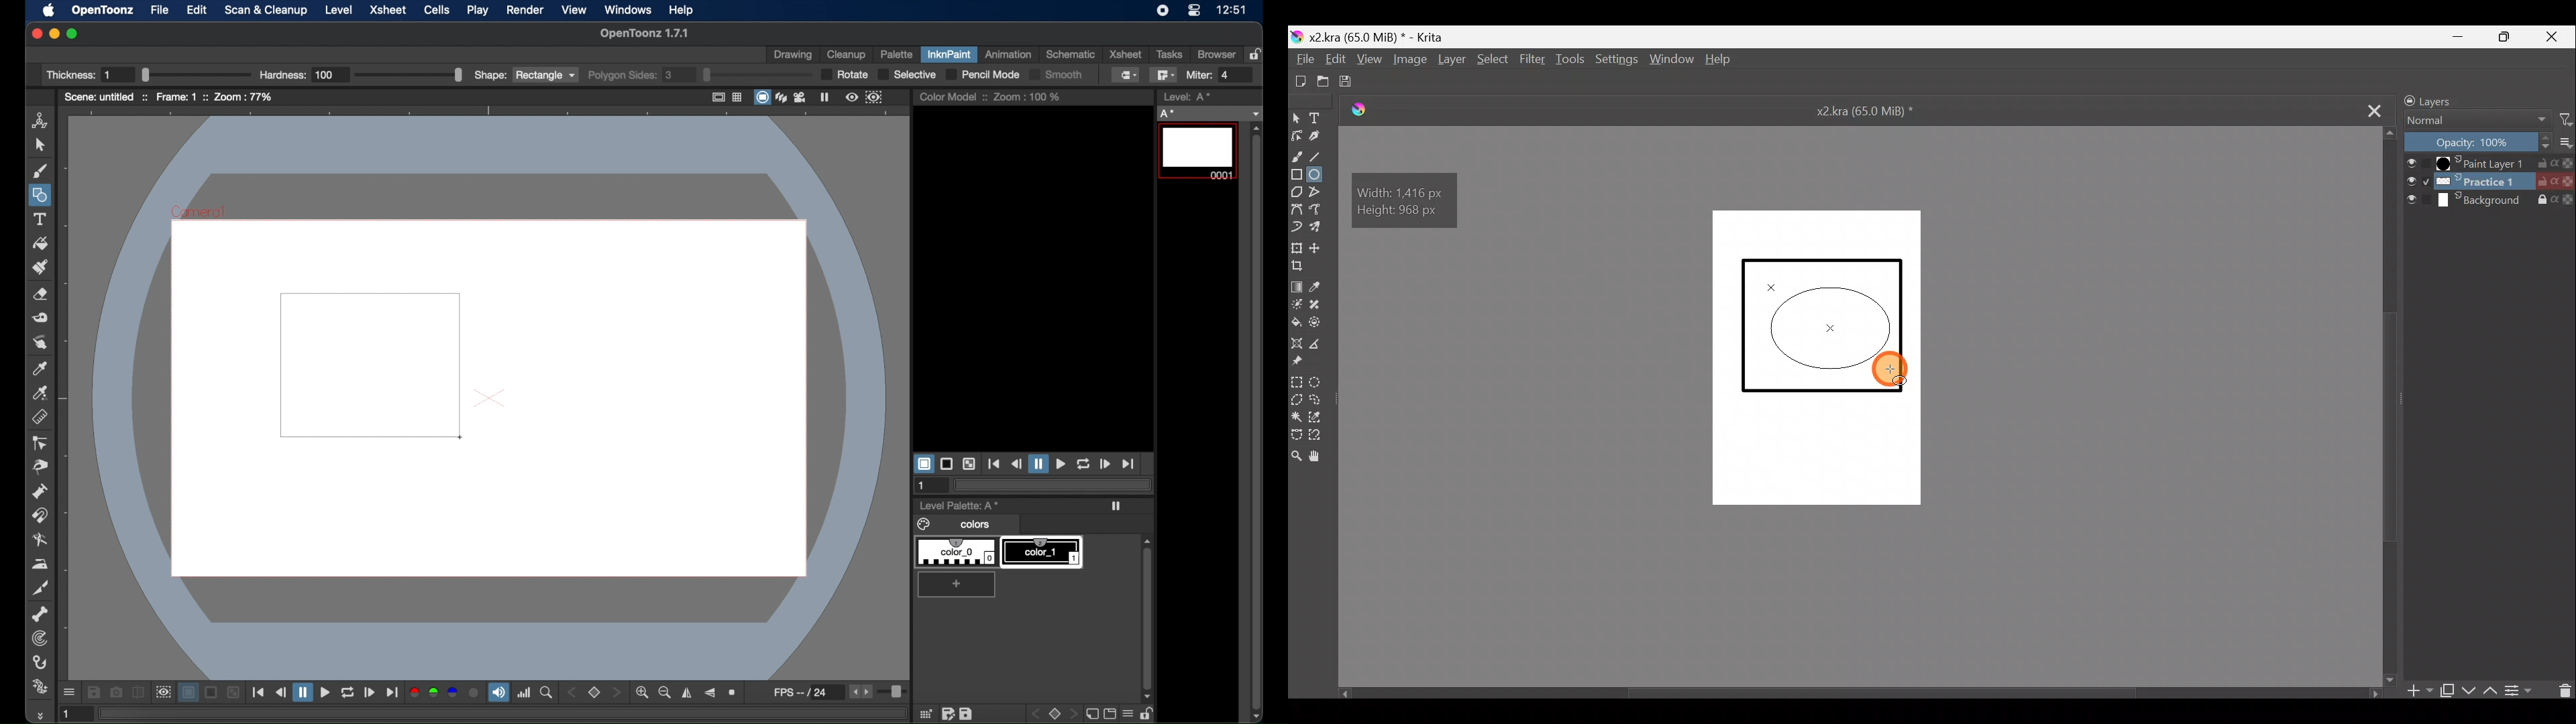 The width and height of the screenshot is (2576, 728). What do you see at coordinates (40, 467) in the screenshot?
I see `pinch tool` at bounding box center [40, 467].